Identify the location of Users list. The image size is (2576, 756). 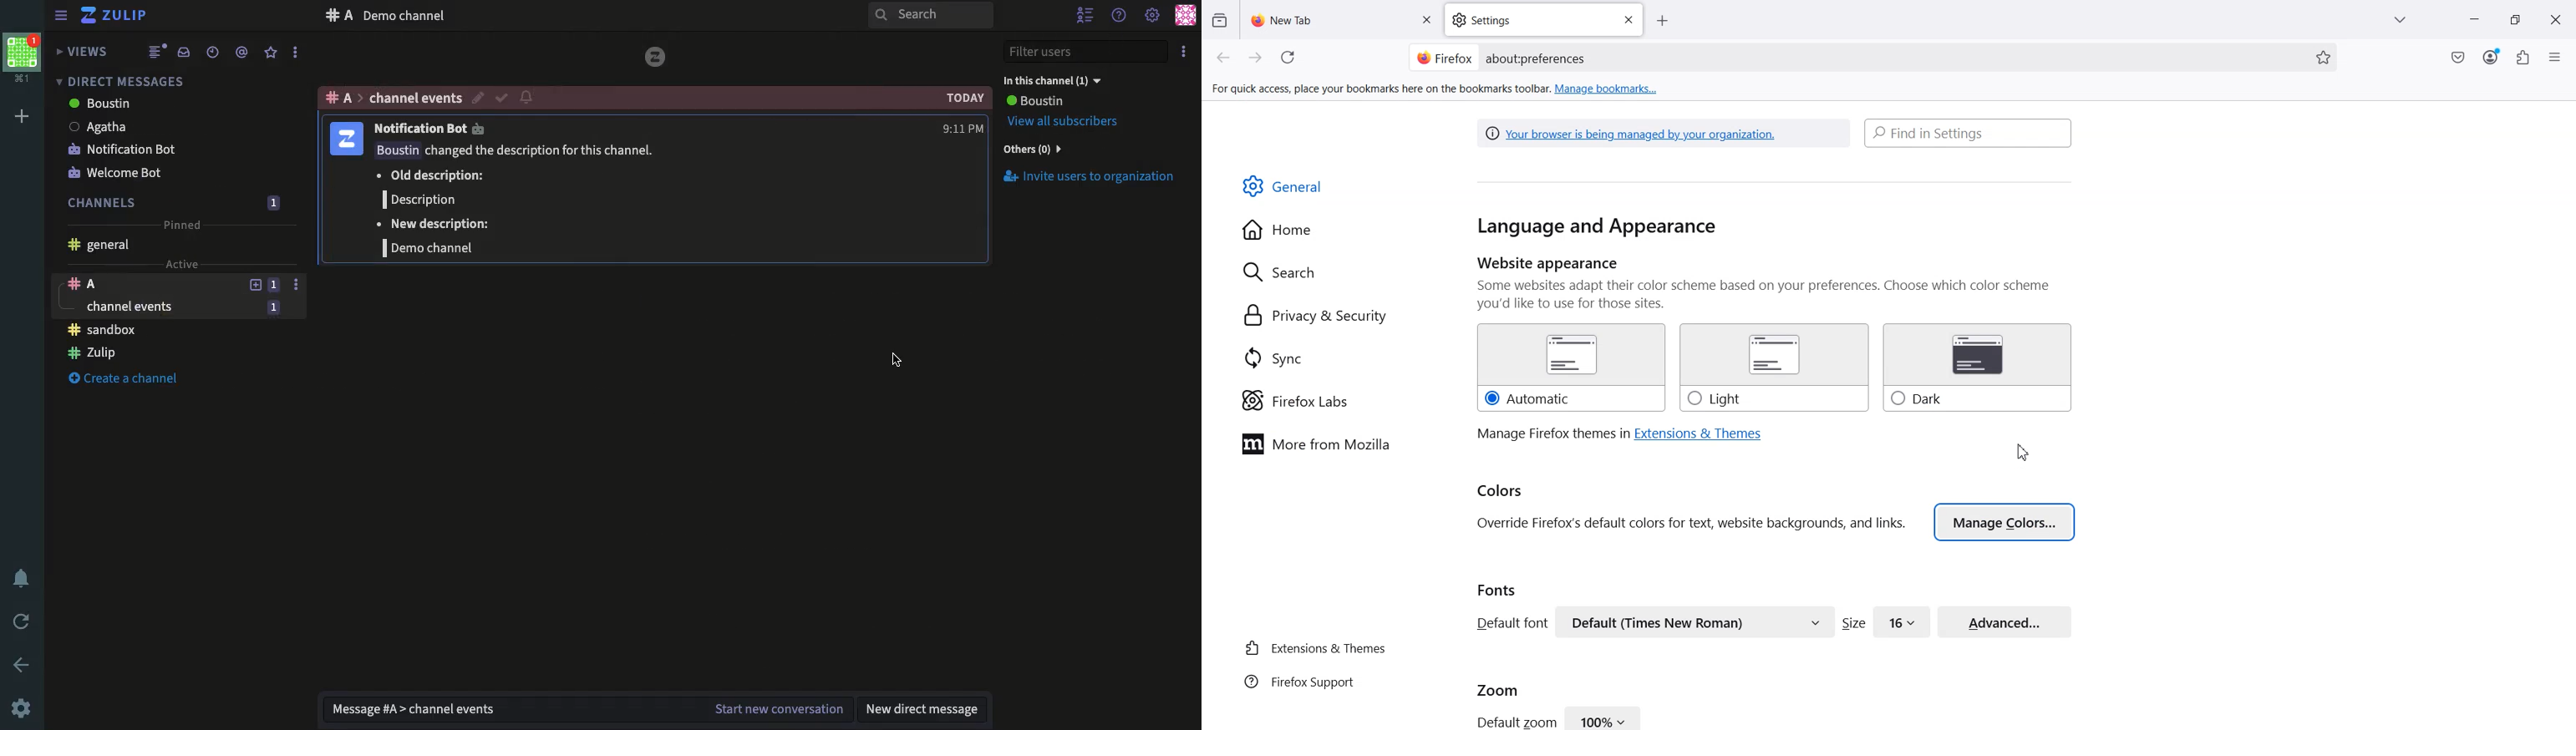
(1087, 16).